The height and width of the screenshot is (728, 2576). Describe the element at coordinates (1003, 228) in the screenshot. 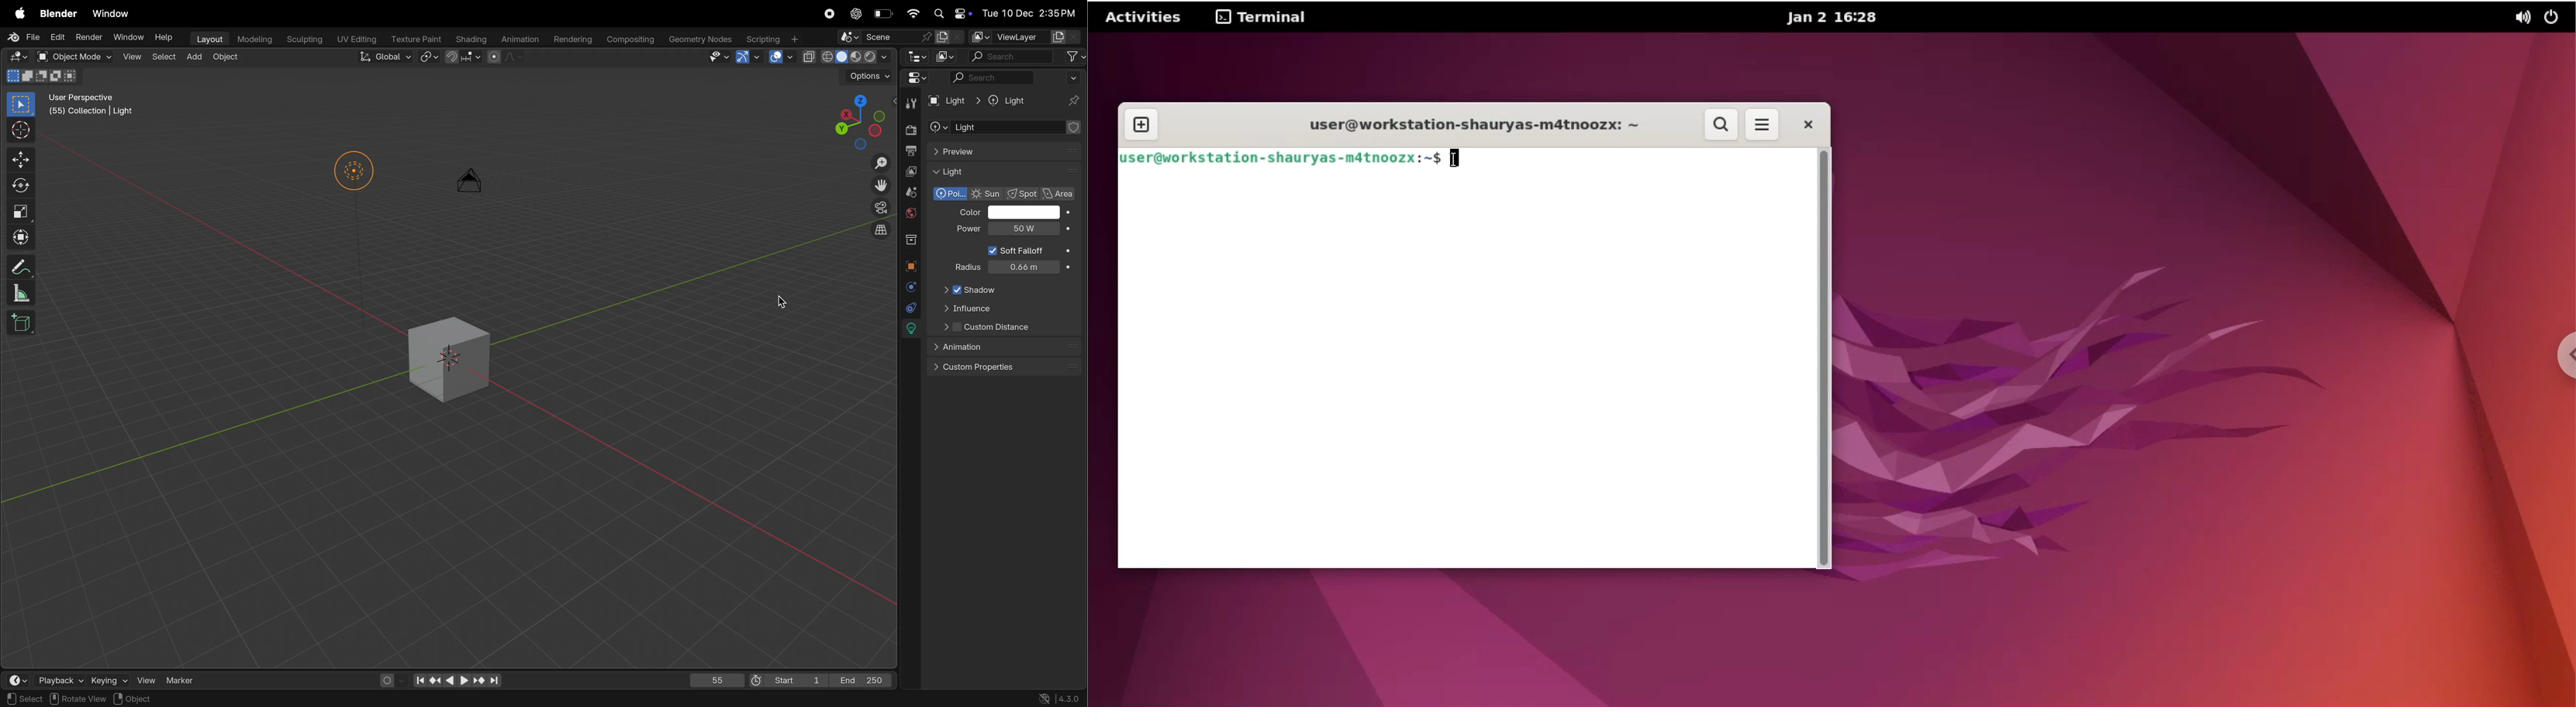

I see `50` at that location.